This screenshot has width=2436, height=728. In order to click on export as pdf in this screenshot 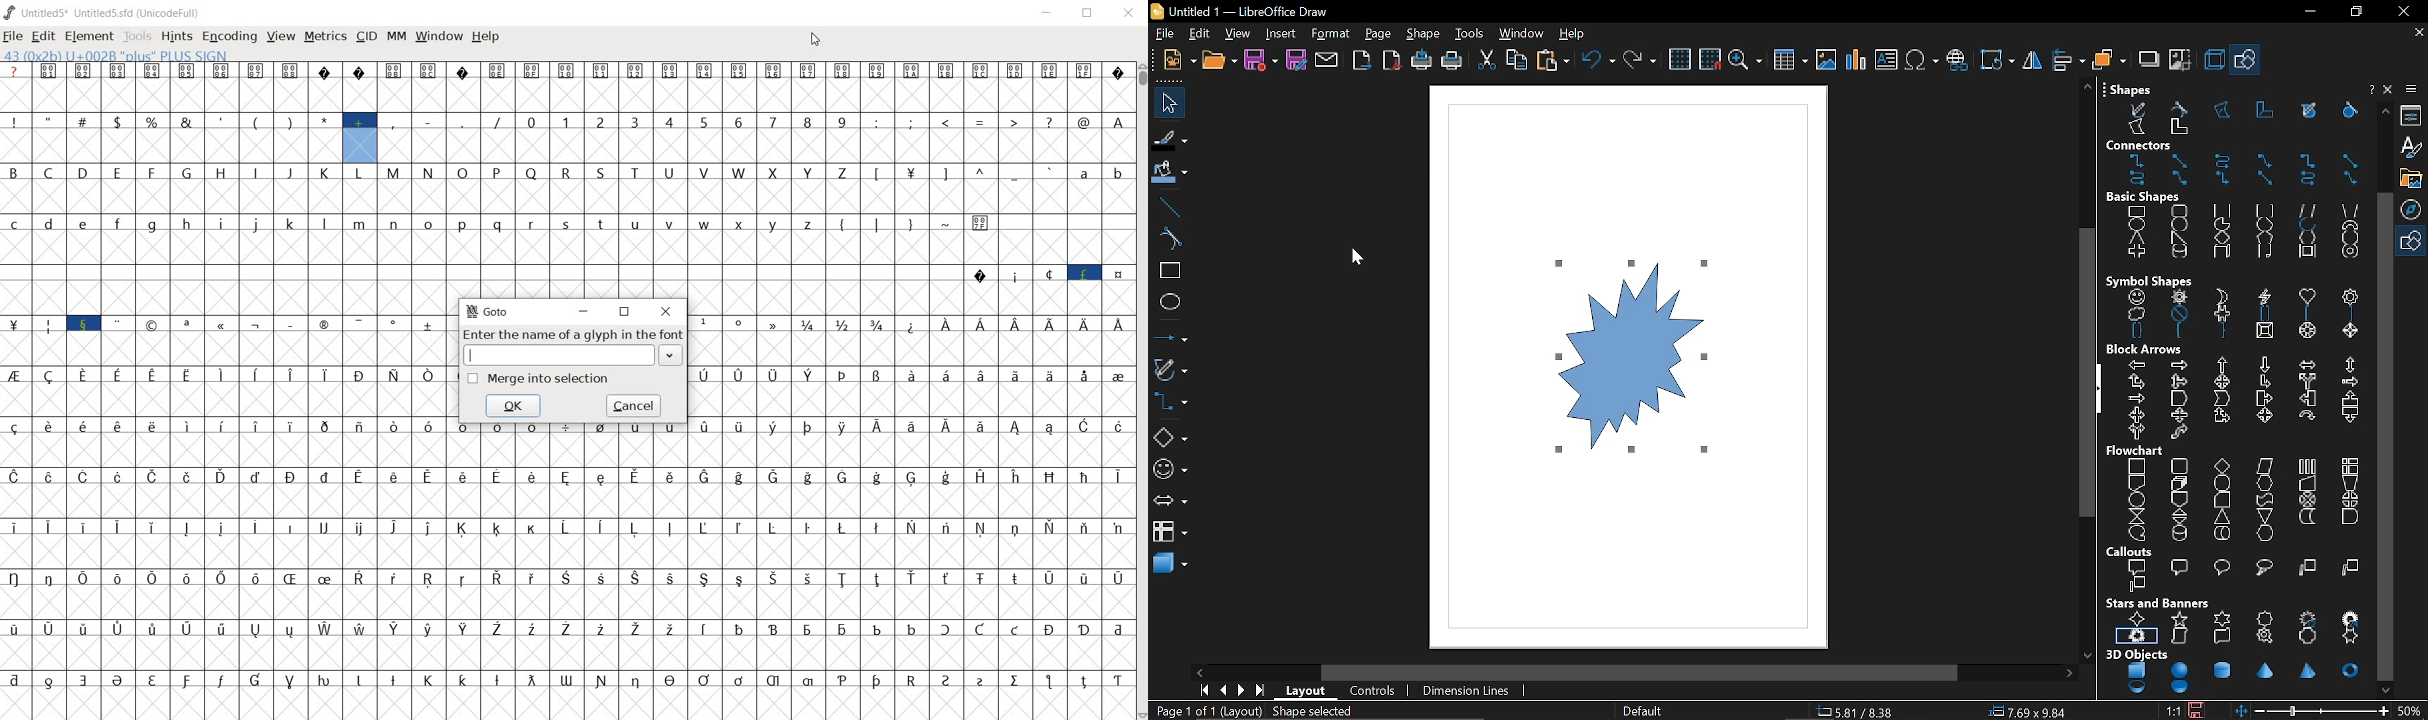, I will do `click(1393, 60)`.